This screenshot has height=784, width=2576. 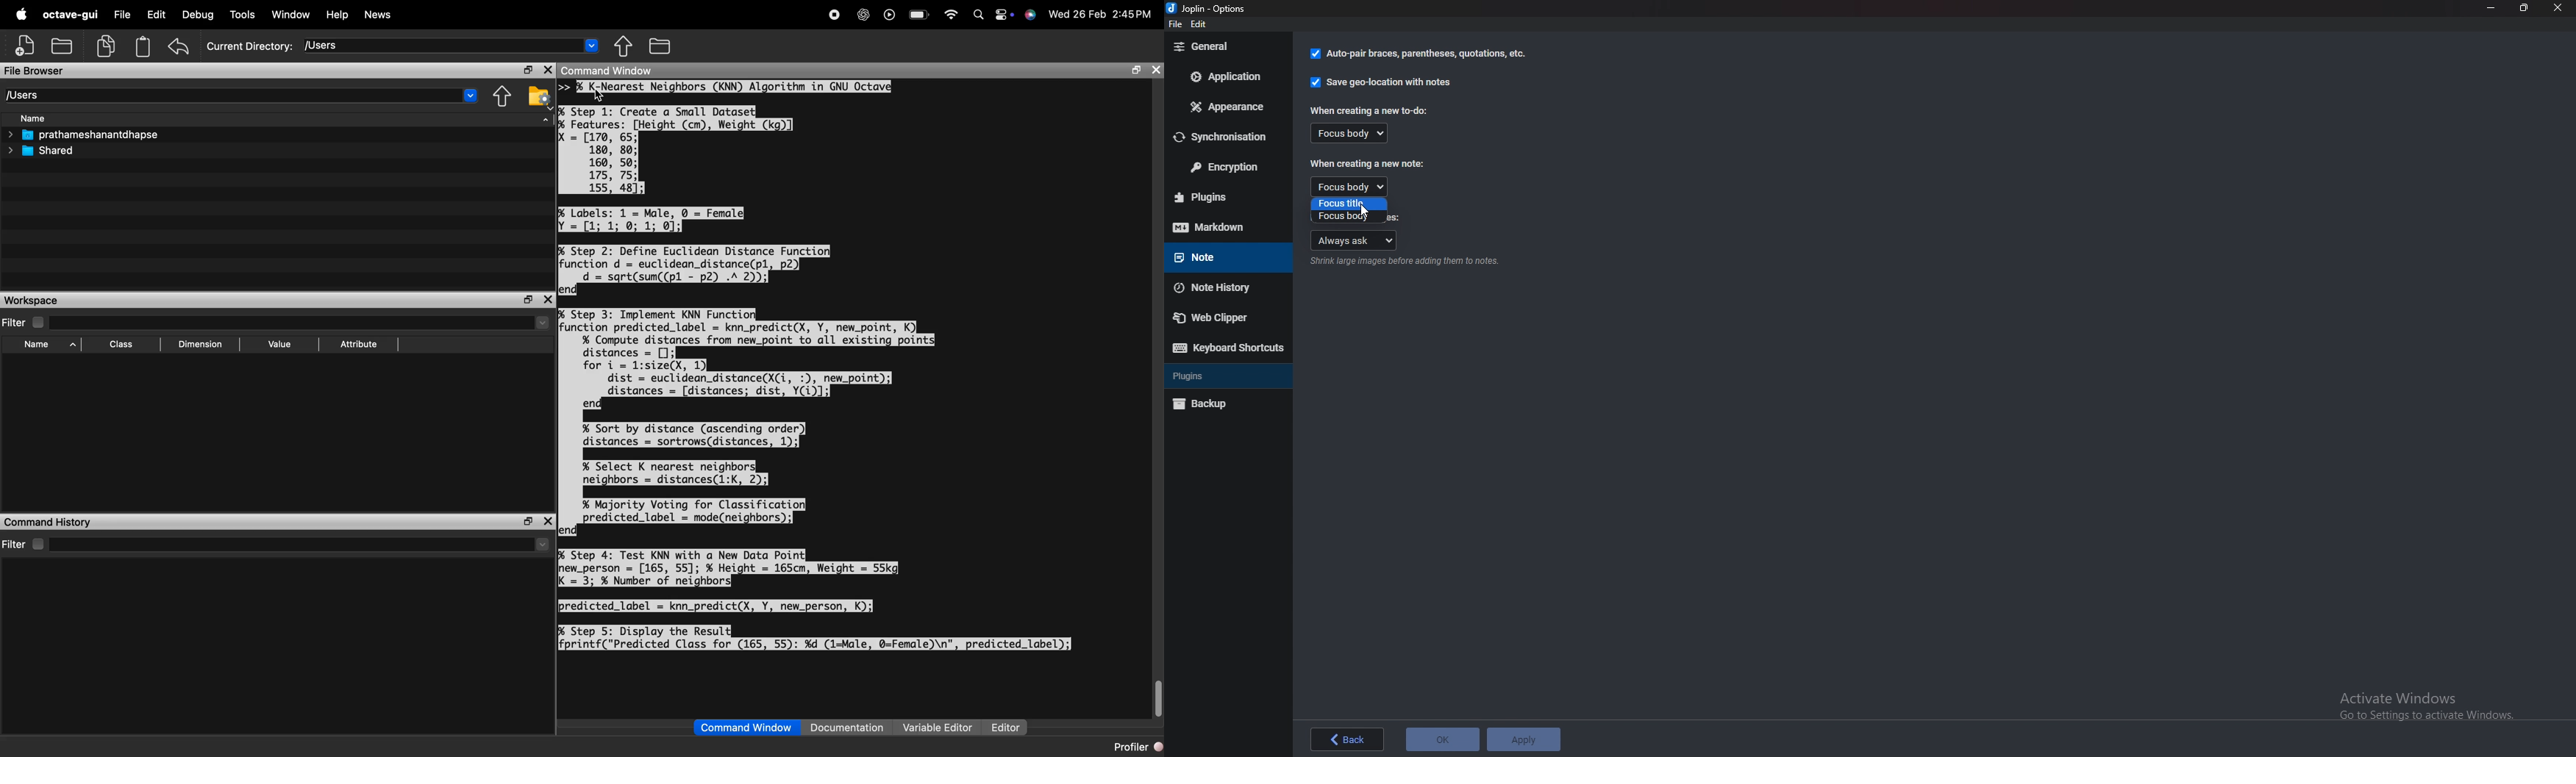 I want to click on % Select K nearest neighbors
neighbors = distances(1:K, 2);
% Majority Voting for Classification]
¢ predicted_label = mode(neighbors);
lend
% Step 4: Test KNN with a New Data Point]
hew_person = [165, 55]; % Height = 165cm, Weight = 55kg
K = 3; % Number of neighbors]
predicted_label = knn_predict(X, Y, new_person, K);
% Step 5: Display the Result
fprintf("Predicted Class for (165, 55): %d (1=Male, @=Female)\n", predicted_label);, so click(x=846, y=555).